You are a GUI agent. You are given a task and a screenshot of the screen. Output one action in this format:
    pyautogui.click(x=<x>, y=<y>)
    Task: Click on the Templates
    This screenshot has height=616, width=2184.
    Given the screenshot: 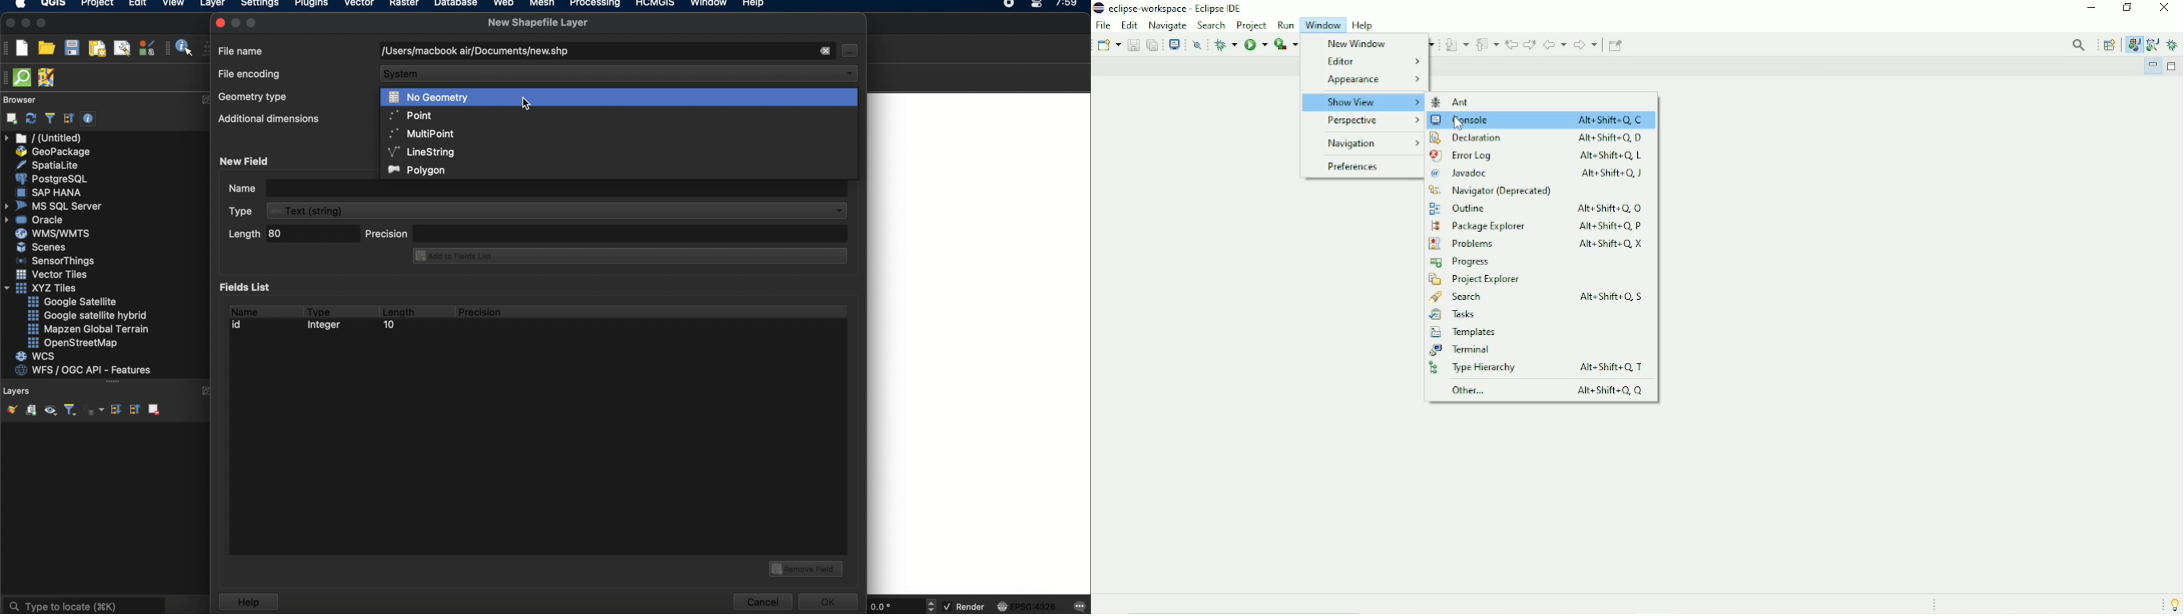 What is the action you would take?
    pyautogui.click(x=1463, y=333)
    